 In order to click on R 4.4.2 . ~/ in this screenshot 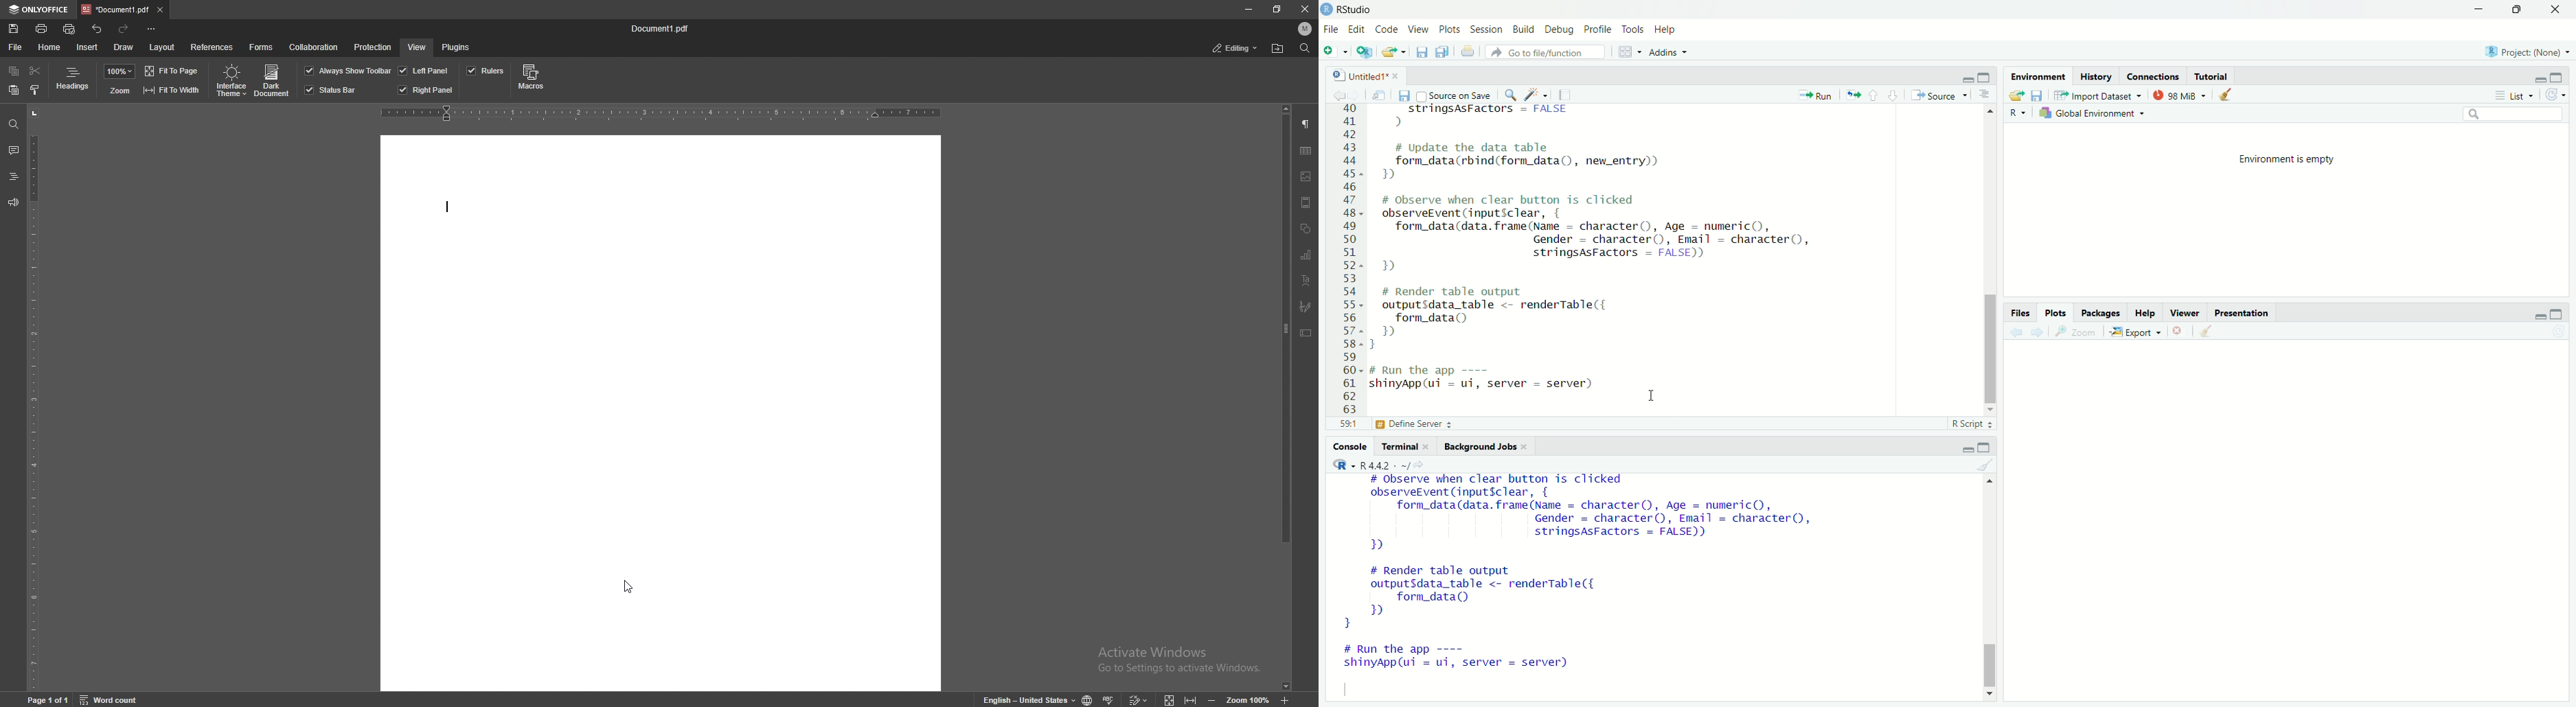, I will do `click(1385, 465)`.